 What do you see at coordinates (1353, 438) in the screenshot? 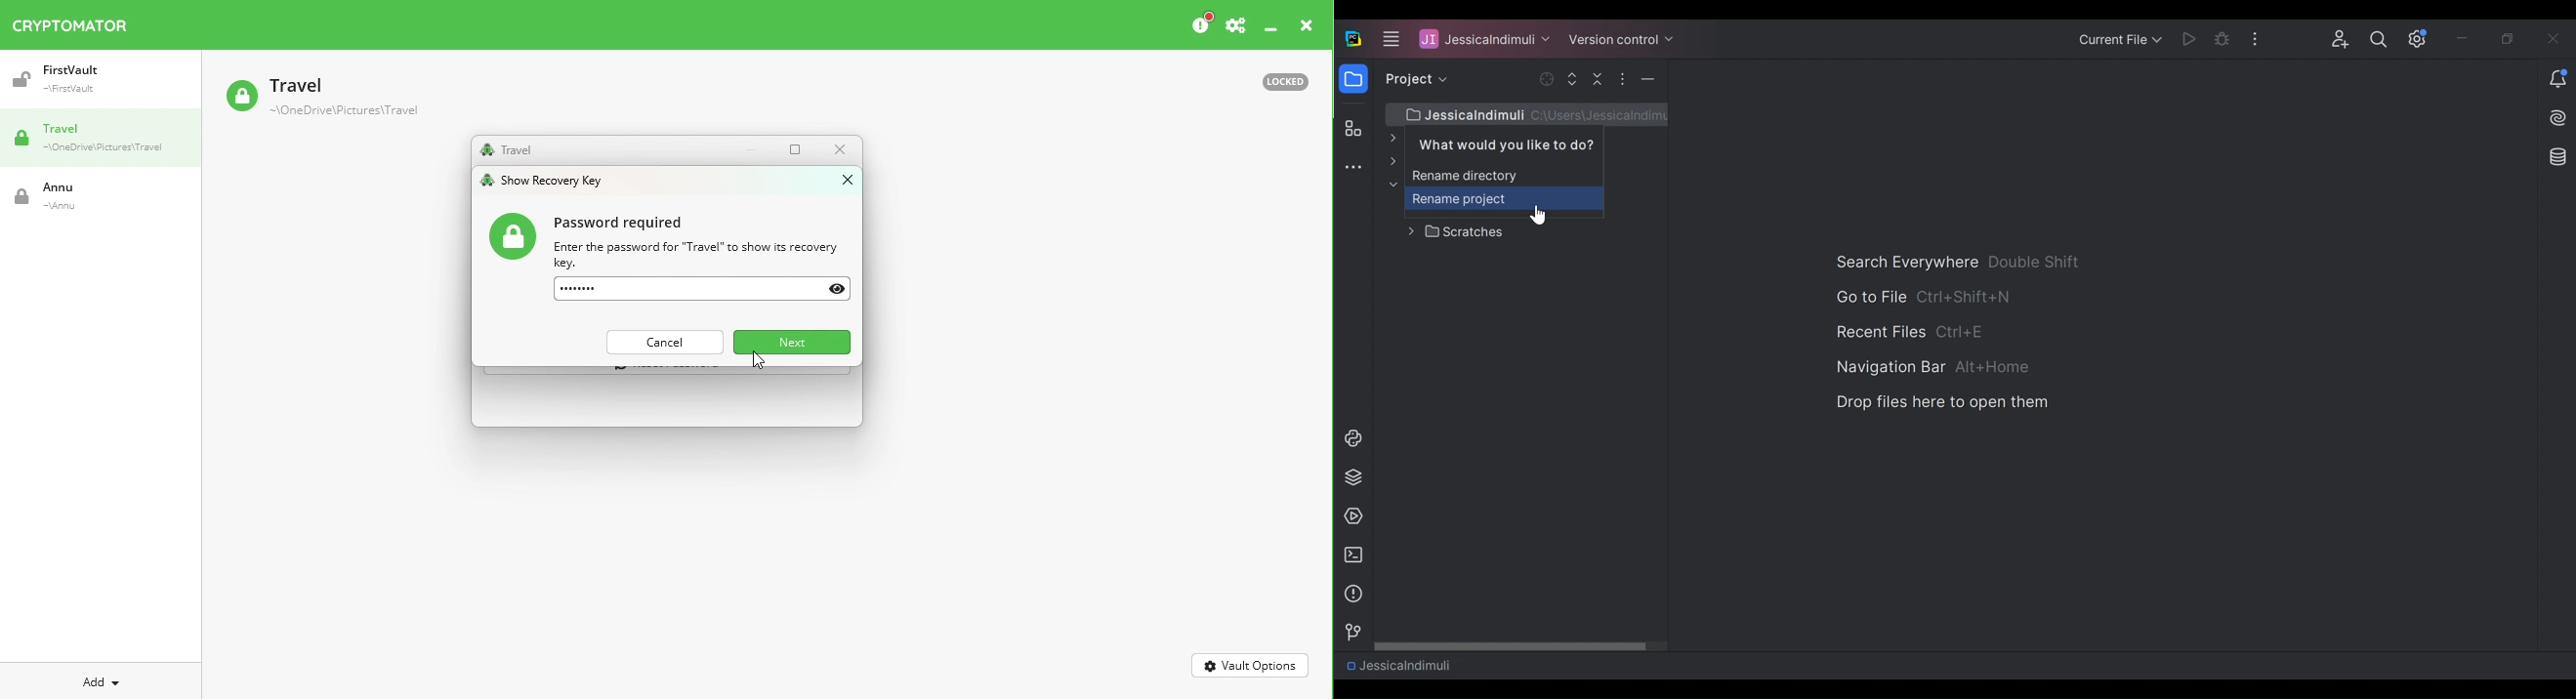
I see `python` at bounding box center [1353, 438].